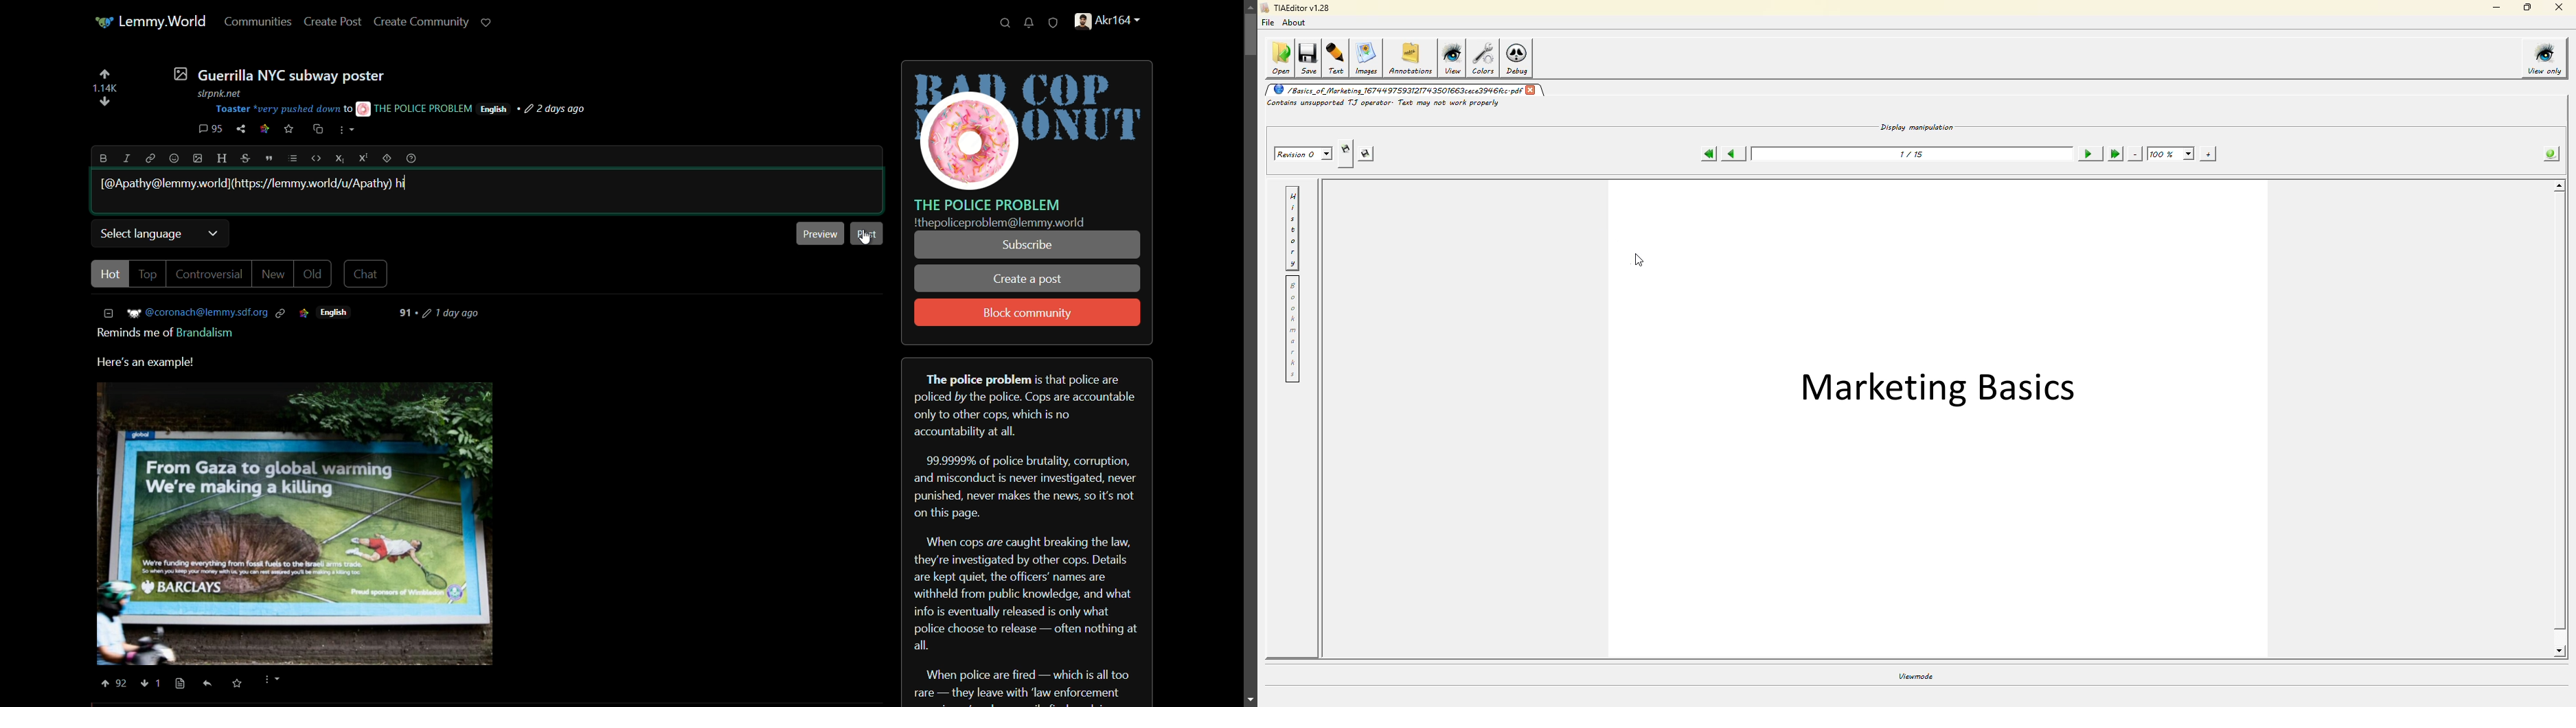  I want to click on italic, so click(125, 158).